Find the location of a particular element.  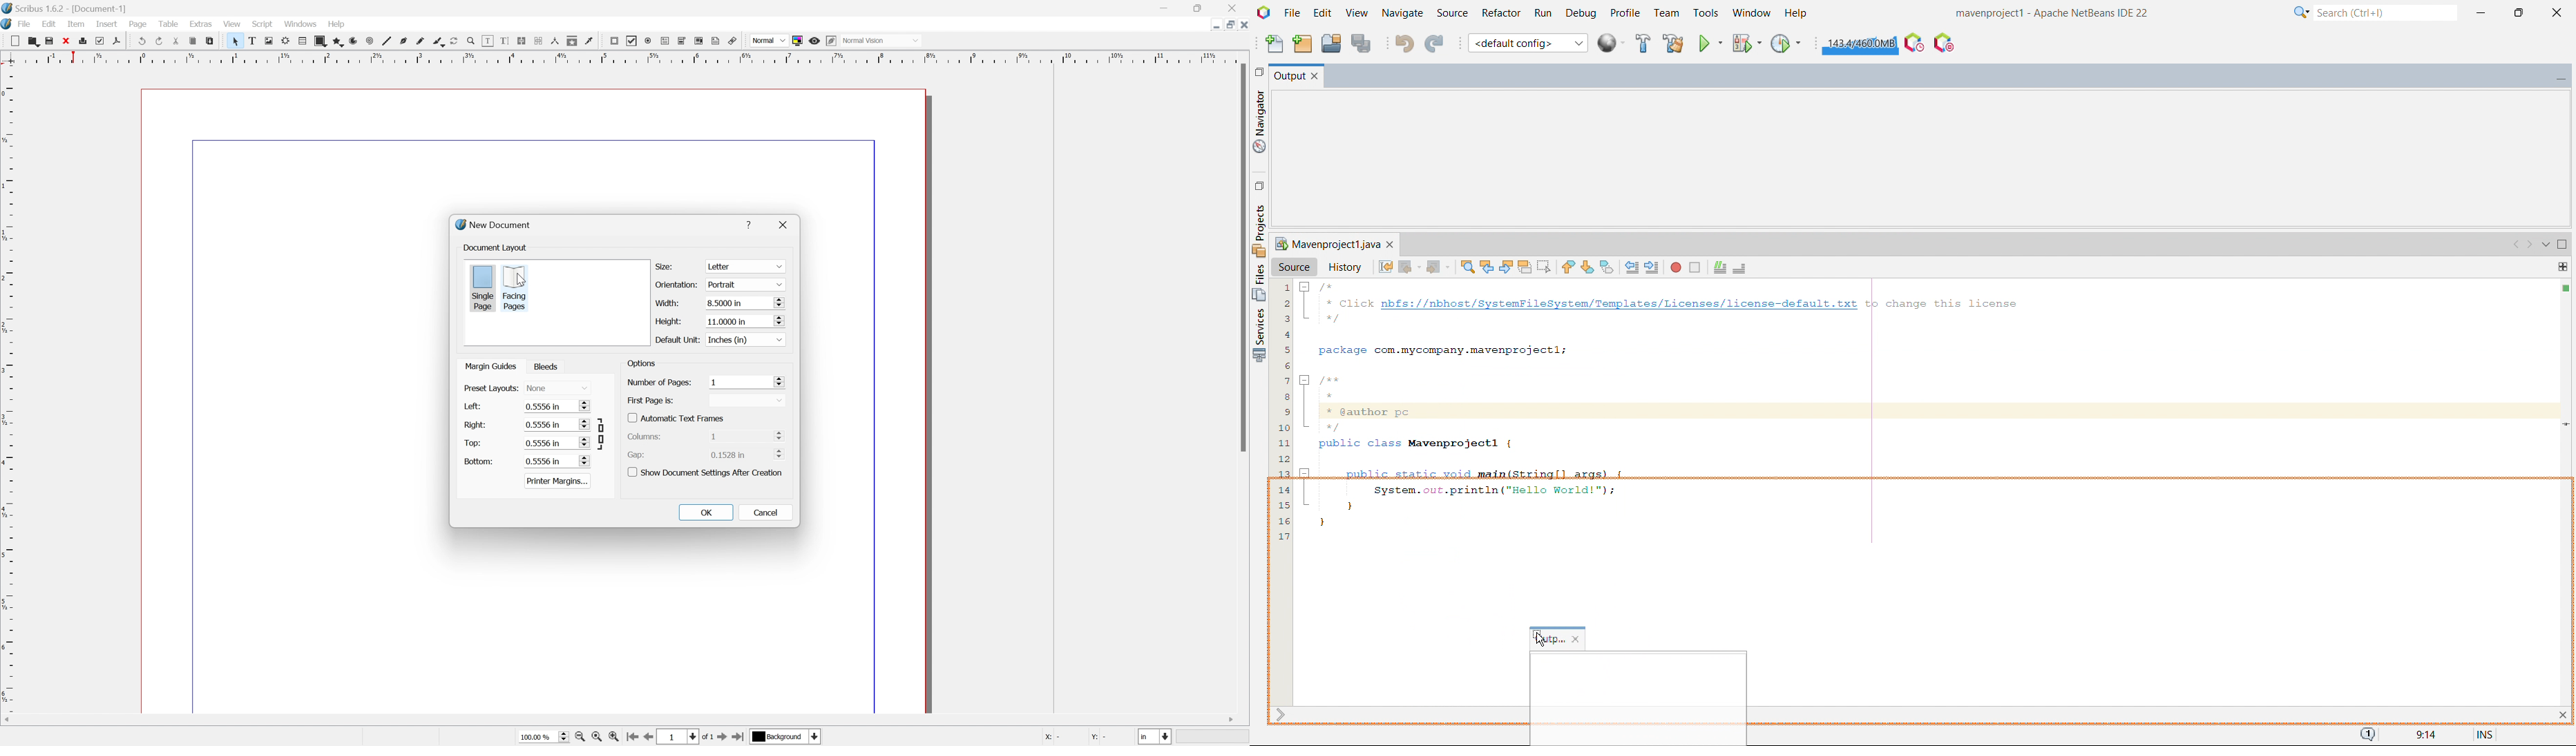

profile project is located at coordinates (1786, 44).